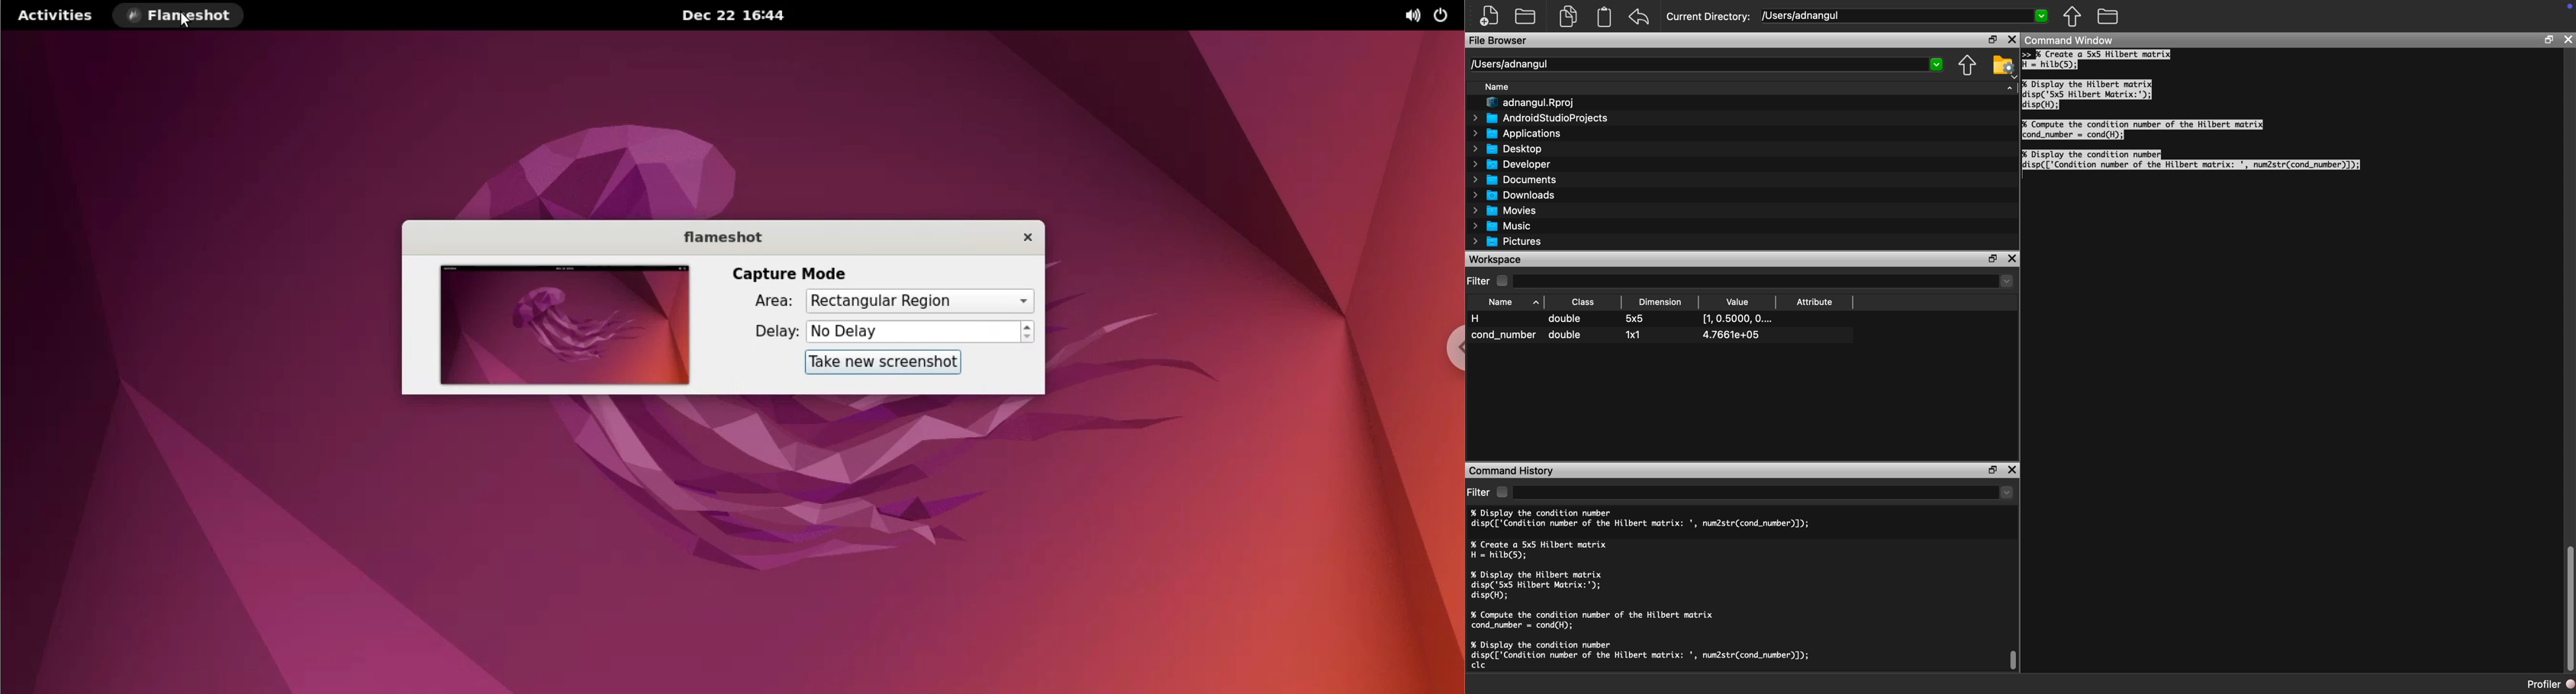 Image resolution: width=2576 pixels, height=700 pixels. I want to click on cursor, so click(188, 24).